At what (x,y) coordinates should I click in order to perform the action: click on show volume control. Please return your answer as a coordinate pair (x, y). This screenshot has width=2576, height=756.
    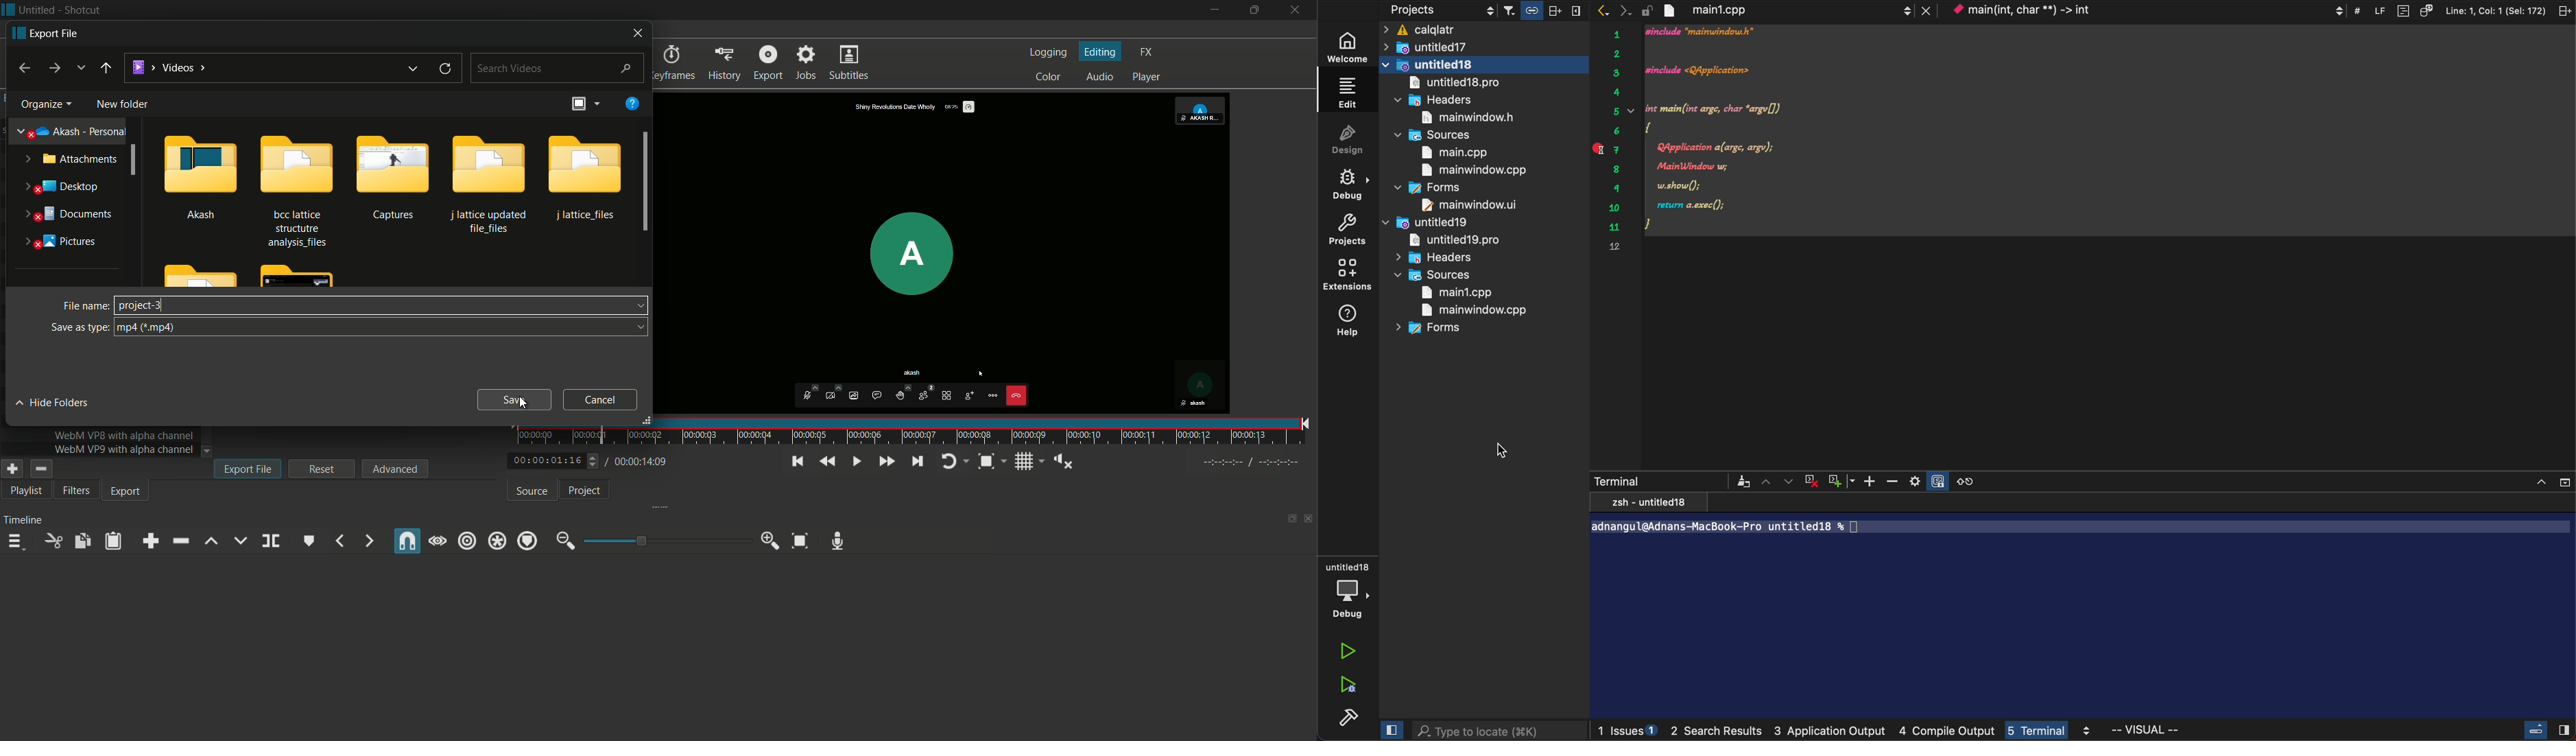
    Looking at the image, I should click on (1063, 461).